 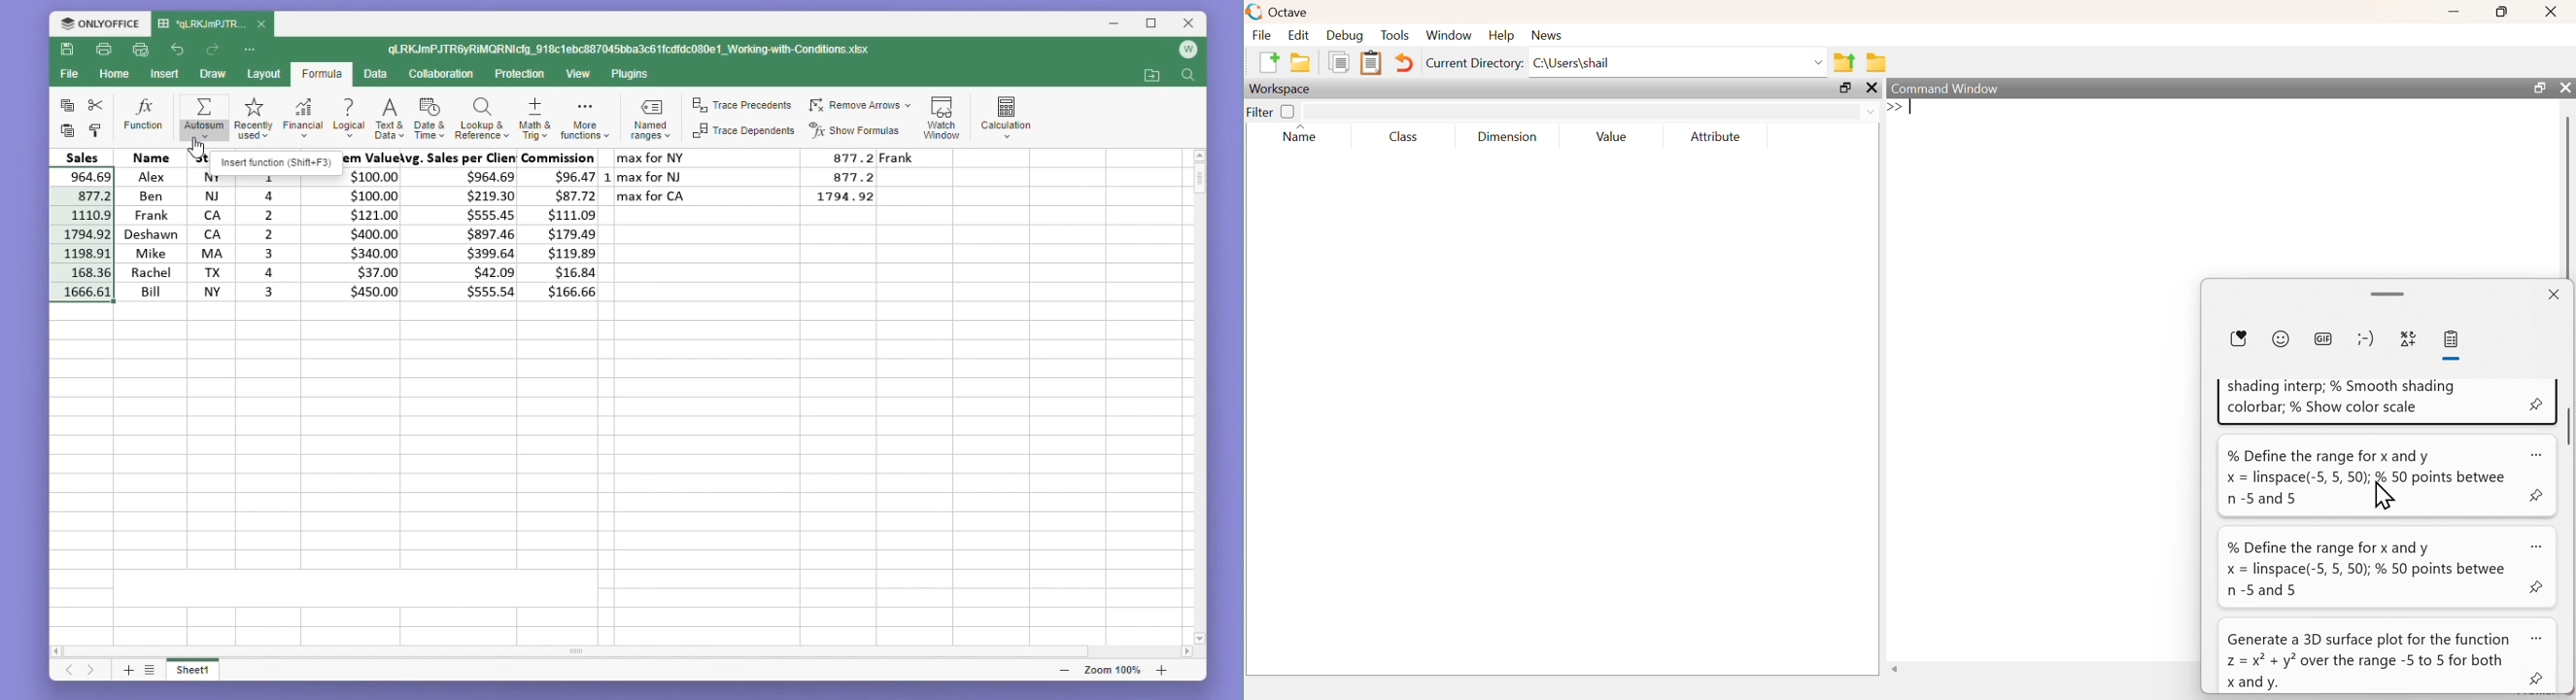 What do you see at coordinates (440, 74) in the screenshot?
I see `Collaboration` at bounding box center [440, 74].